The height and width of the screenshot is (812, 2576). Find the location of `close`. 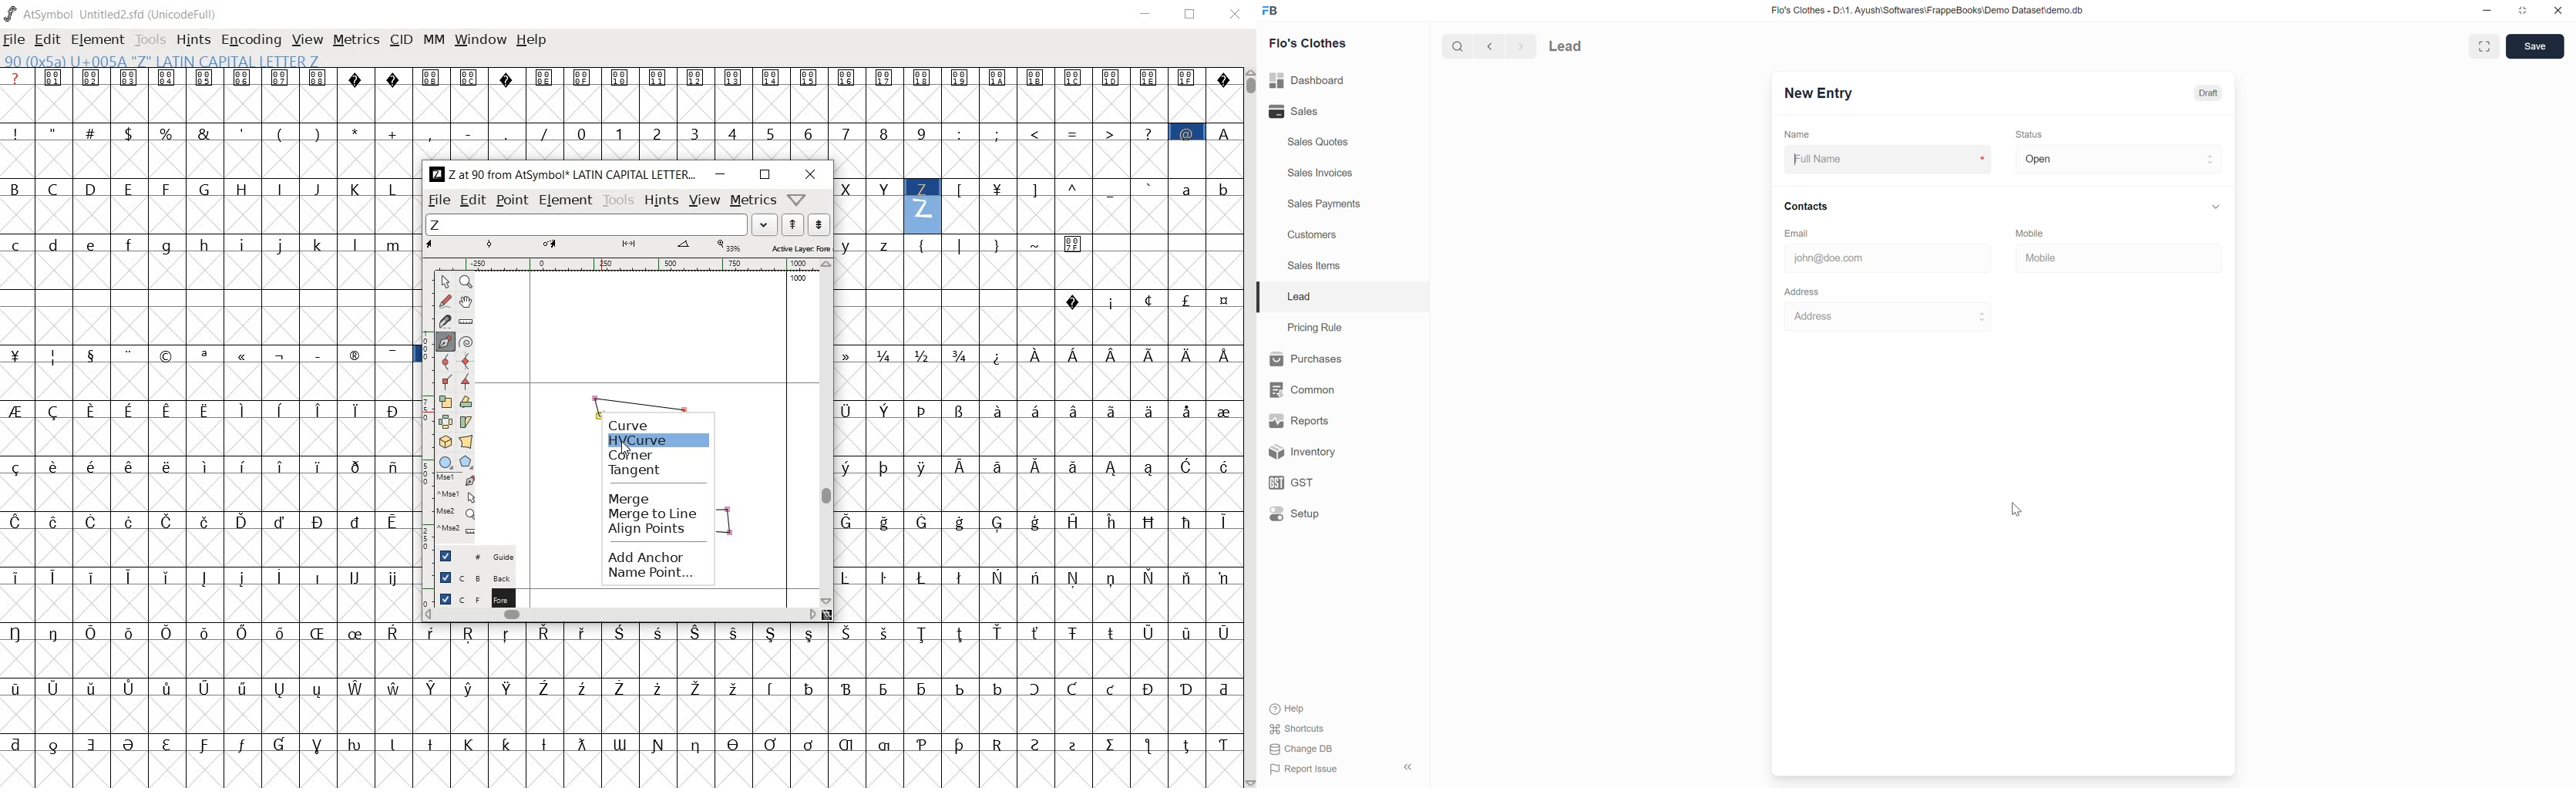

close is located at coordinates (811, 176).